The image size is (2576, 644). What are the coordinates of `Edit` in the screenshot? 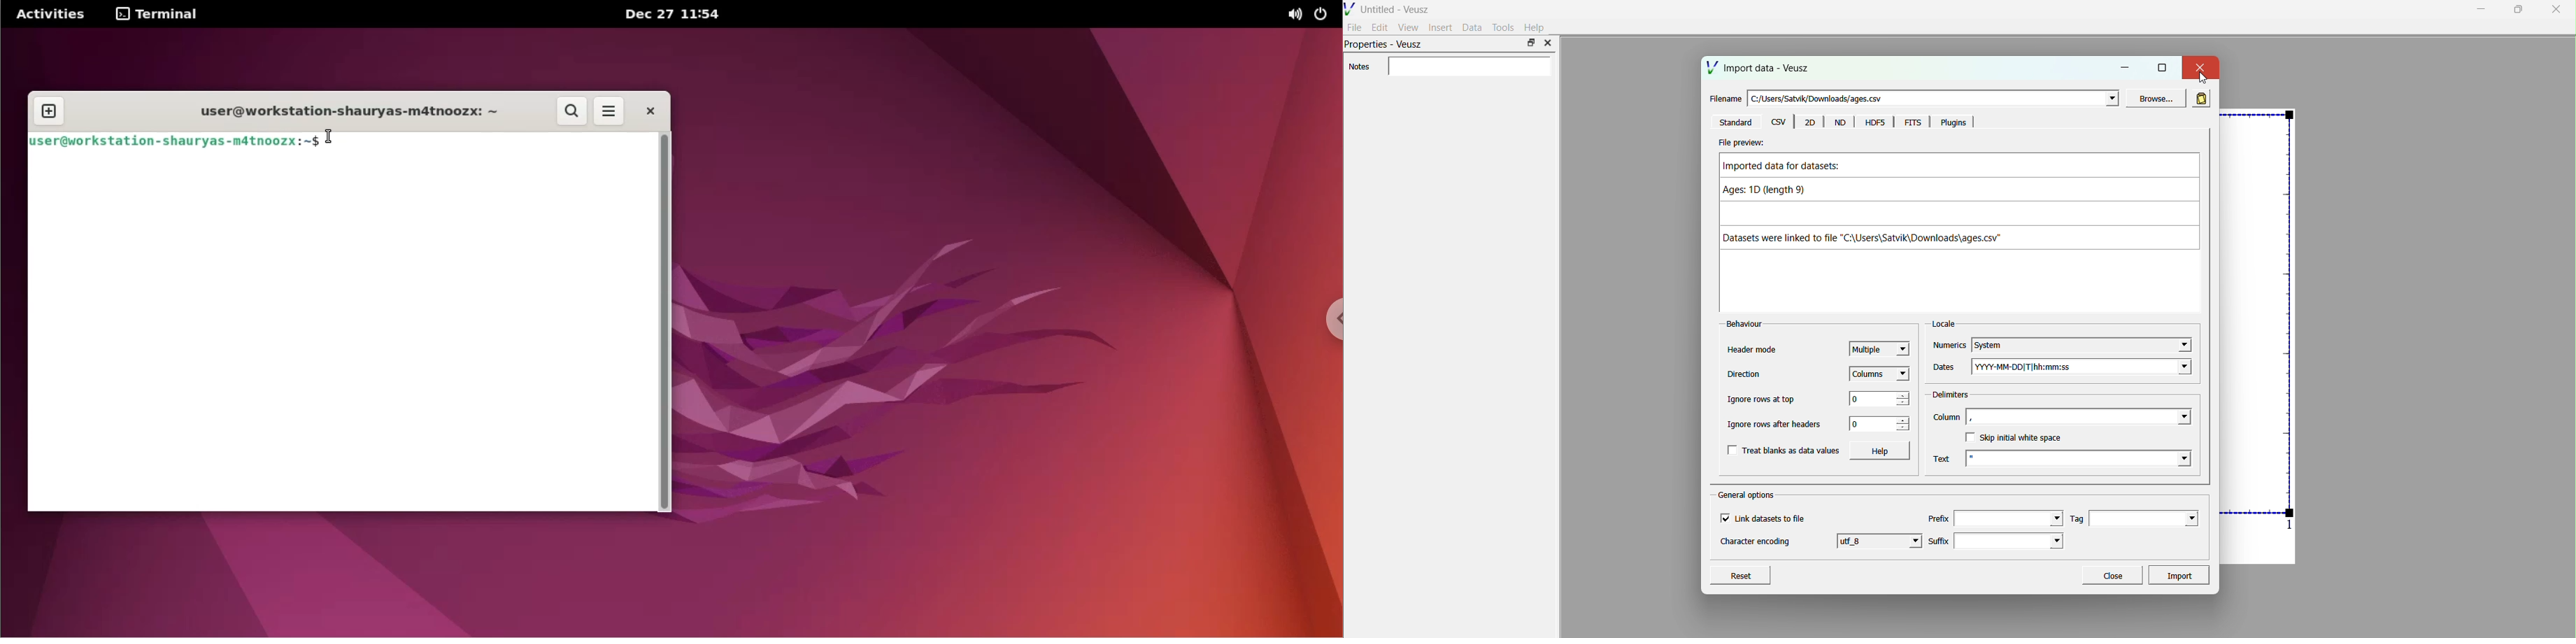 It's located at (1380, 27).